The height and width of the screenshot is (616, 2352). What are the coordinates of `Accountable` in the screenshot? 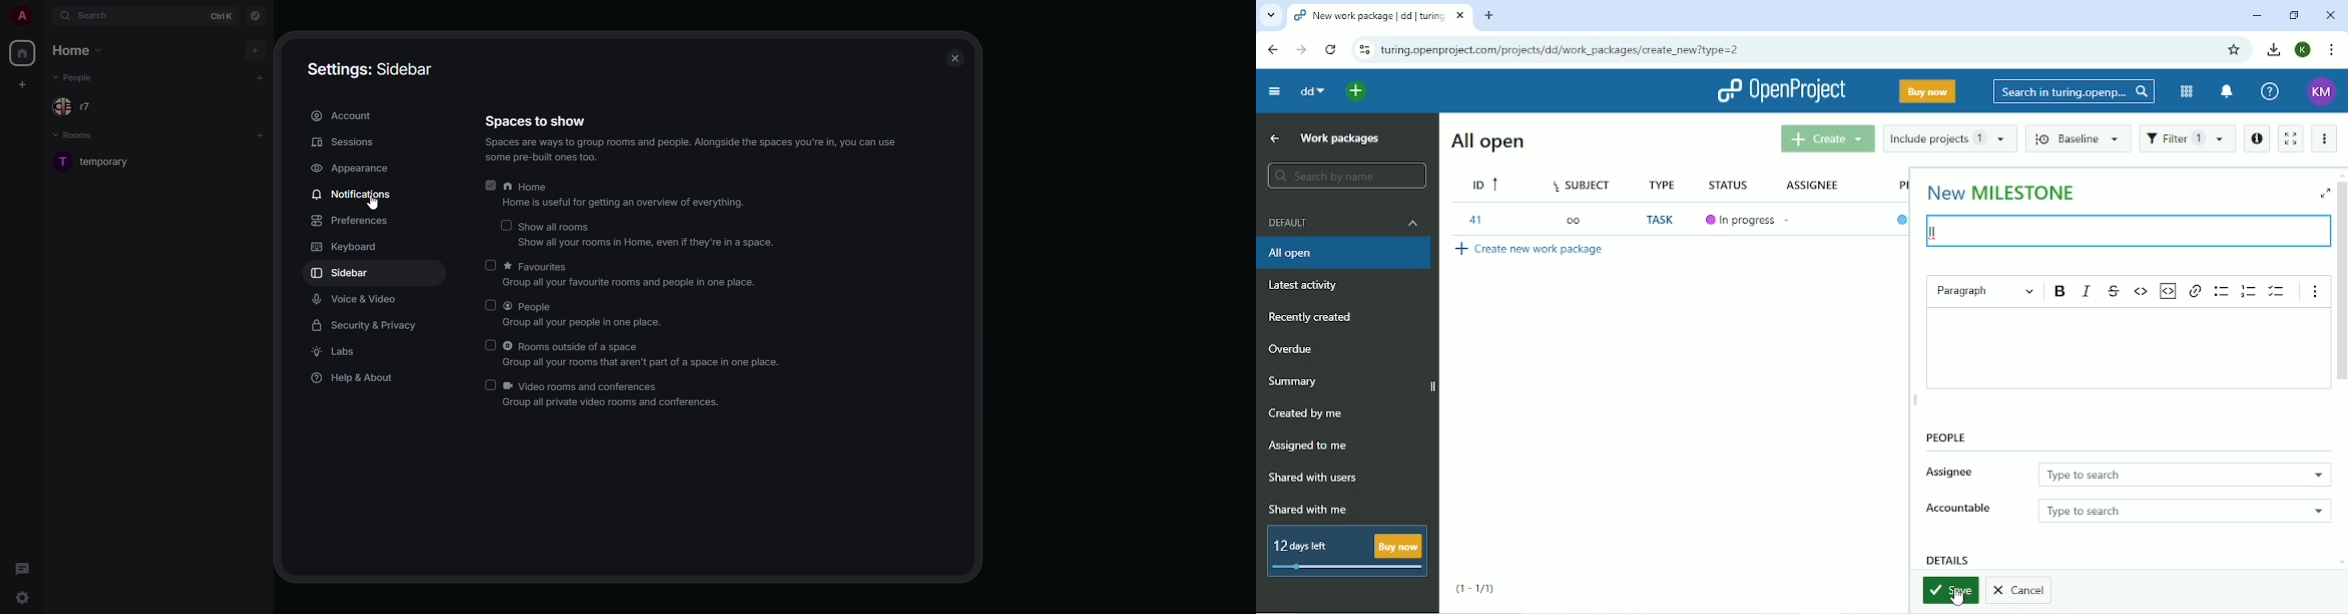 It's located at (1959, 509).